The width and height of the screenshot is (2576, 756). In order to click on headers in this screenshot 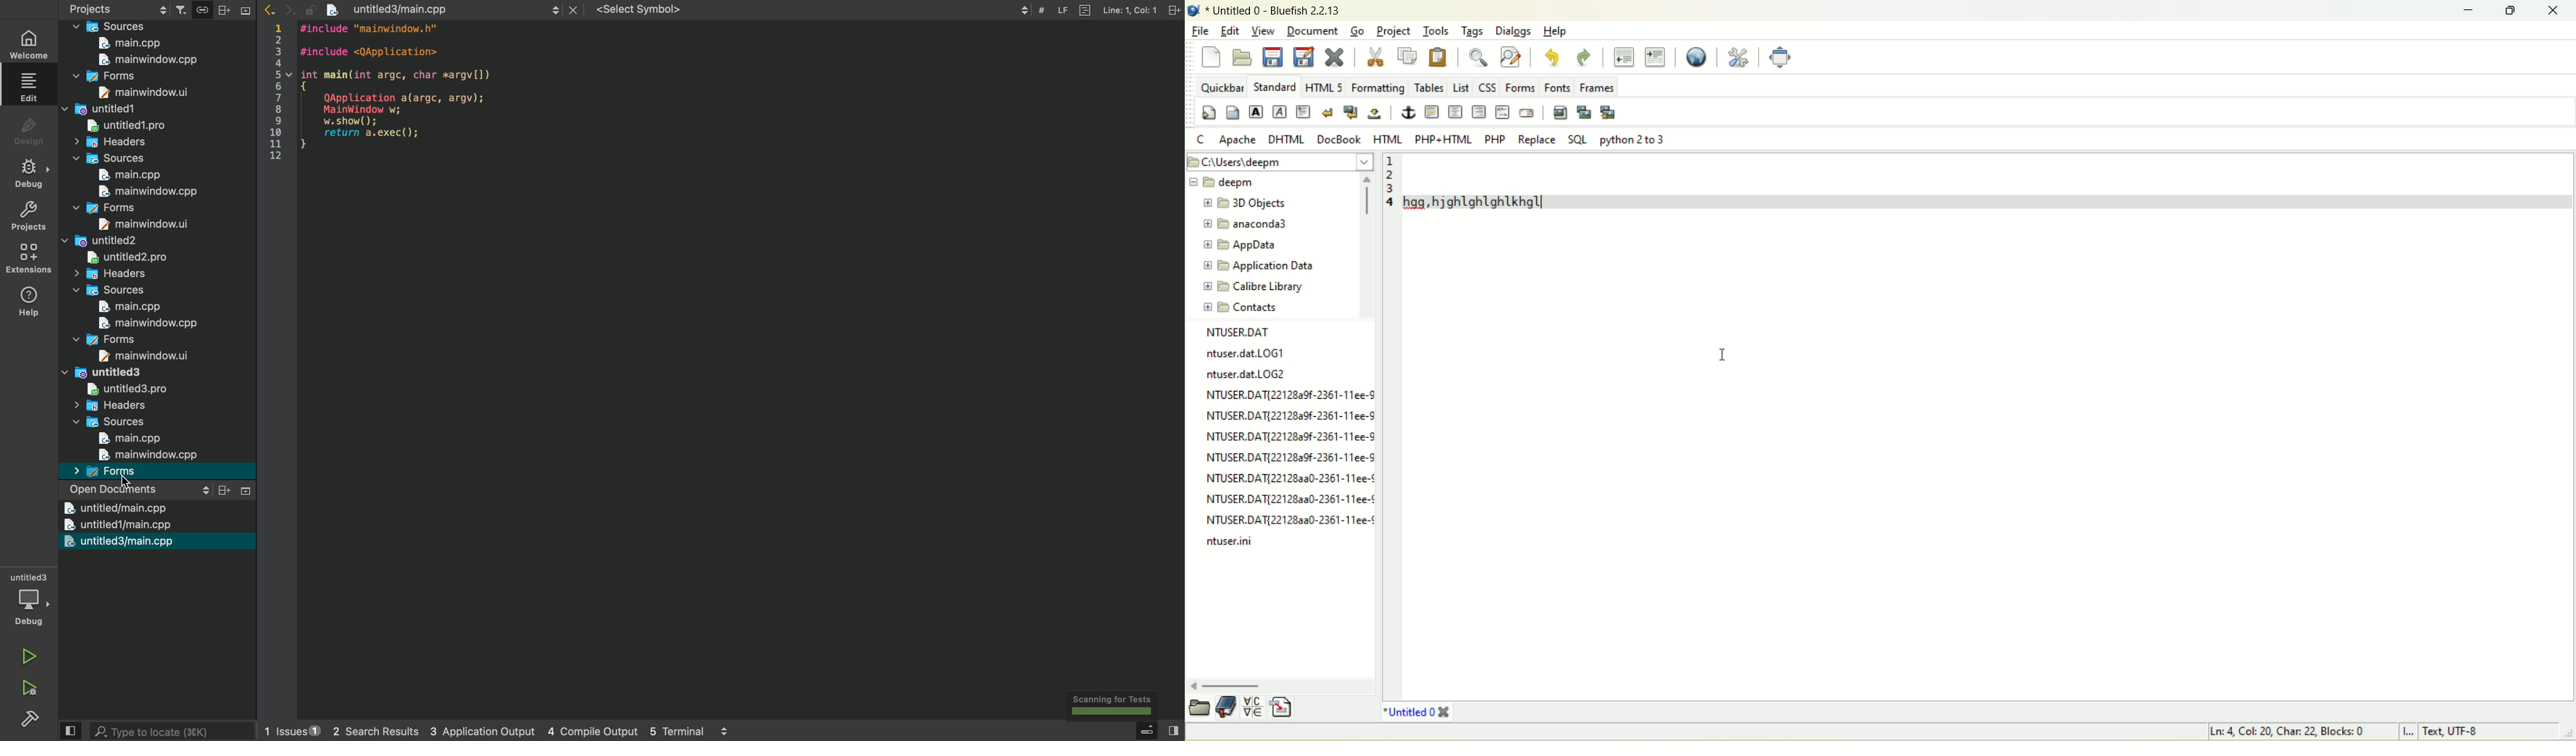, I will do `click(107, 406)`.